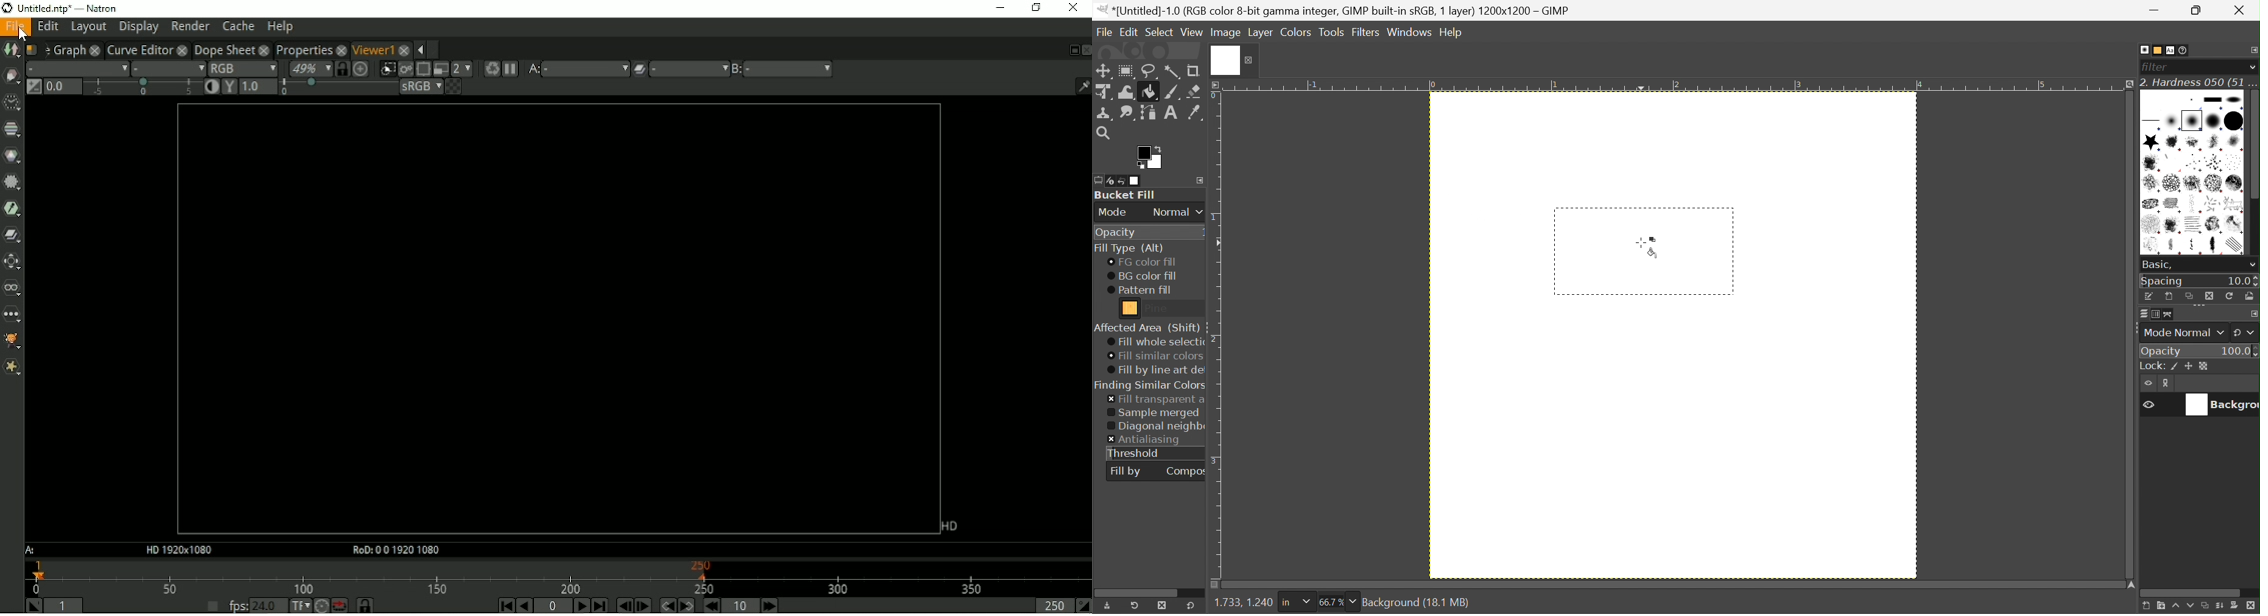 Image resolution: width=2268 pixels, height=616 pixels. I want to click on Free Select Tool, so click(1150, 72).